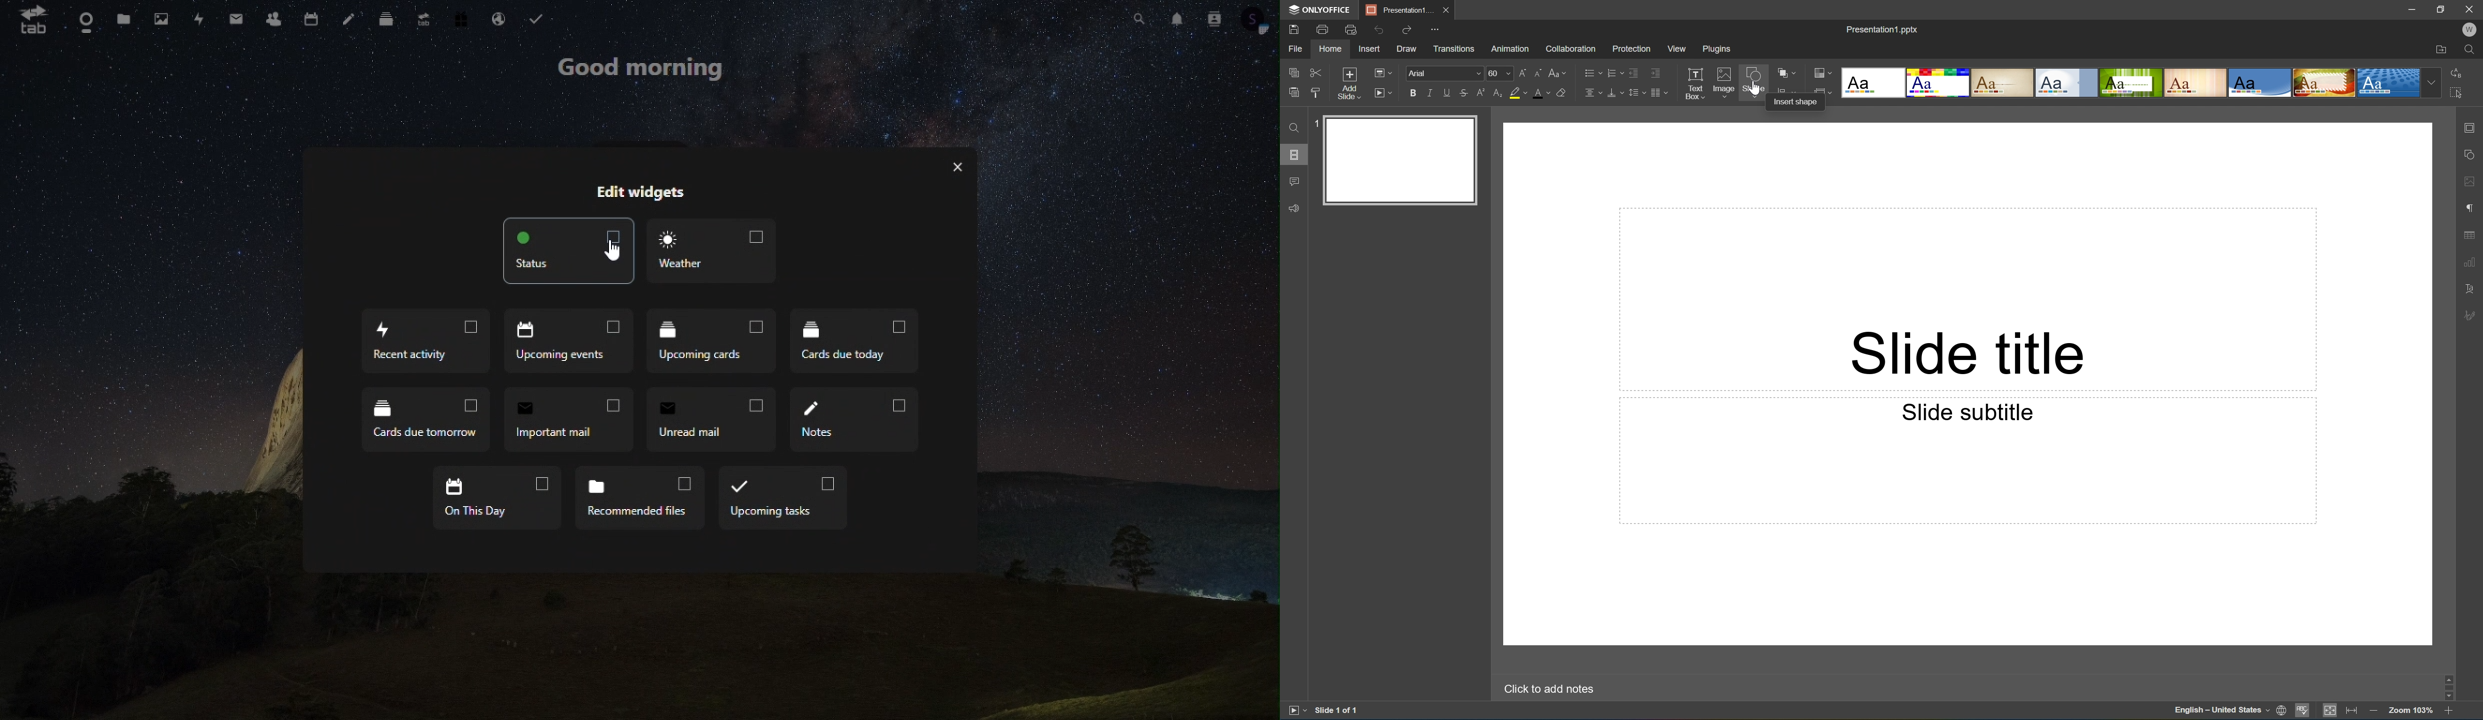 This screenshot has height=728, width=2492. I want to click on Superscript, so click(1479, 92).